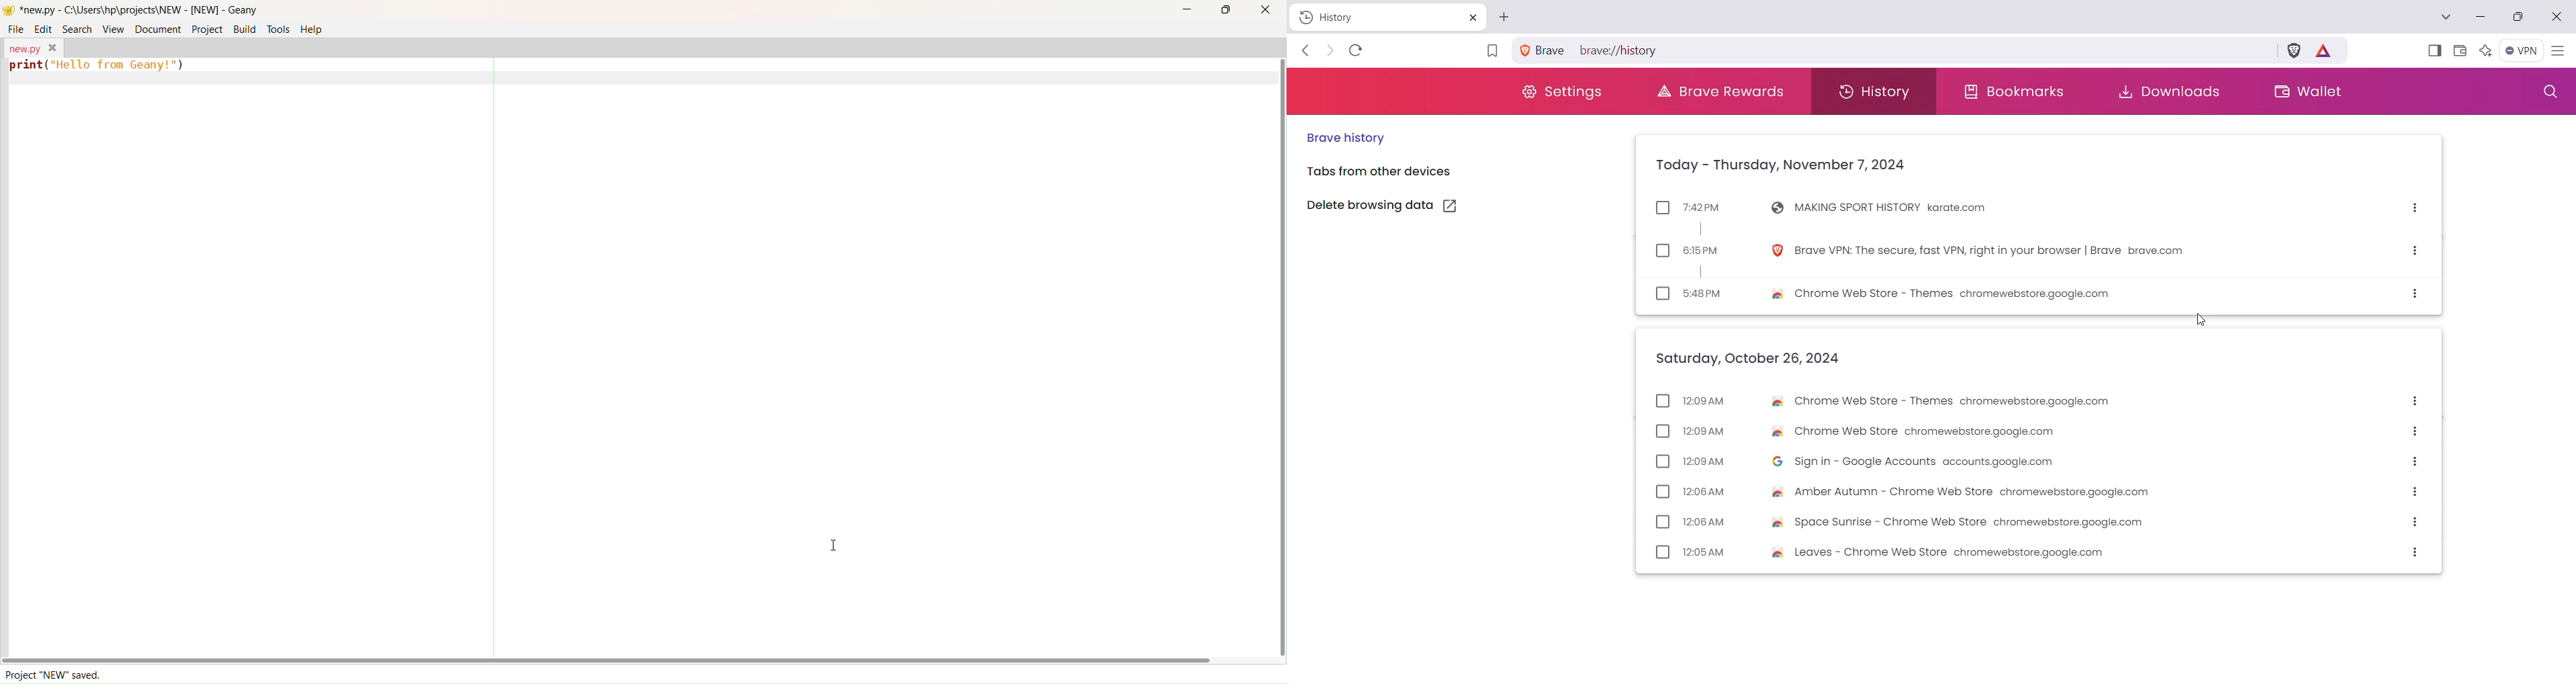 The image size is (2576, 700). I want to click on brave, so click(1543, 50).